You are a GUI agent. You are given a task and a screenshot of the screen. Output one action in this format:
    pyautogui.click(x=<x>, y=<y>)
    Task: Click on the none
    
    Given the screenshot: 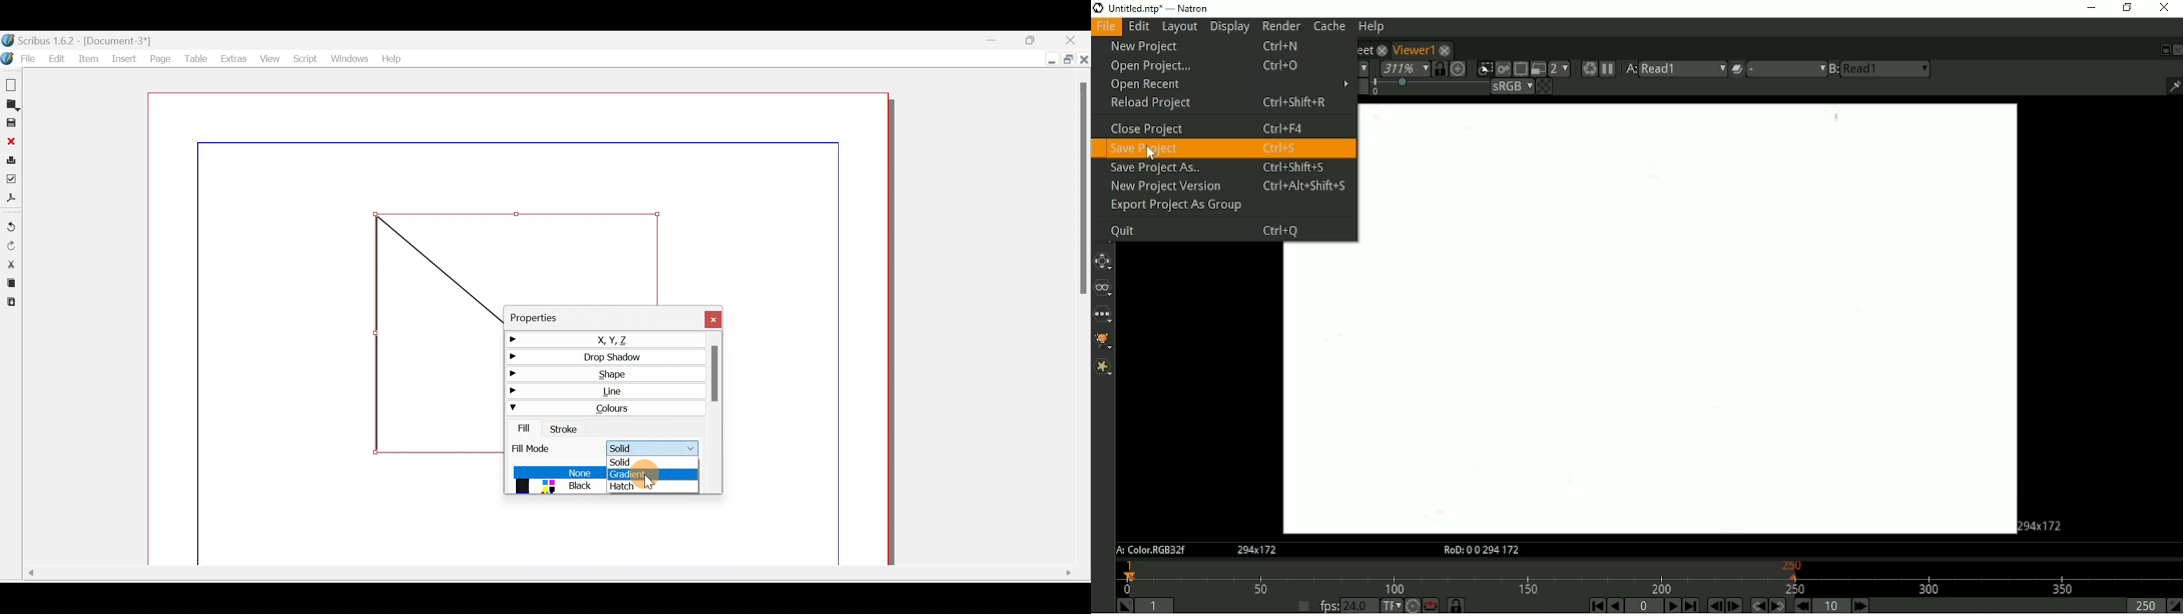 What is the action you would take?
    pyautogui.click(x=558, y=472)
    